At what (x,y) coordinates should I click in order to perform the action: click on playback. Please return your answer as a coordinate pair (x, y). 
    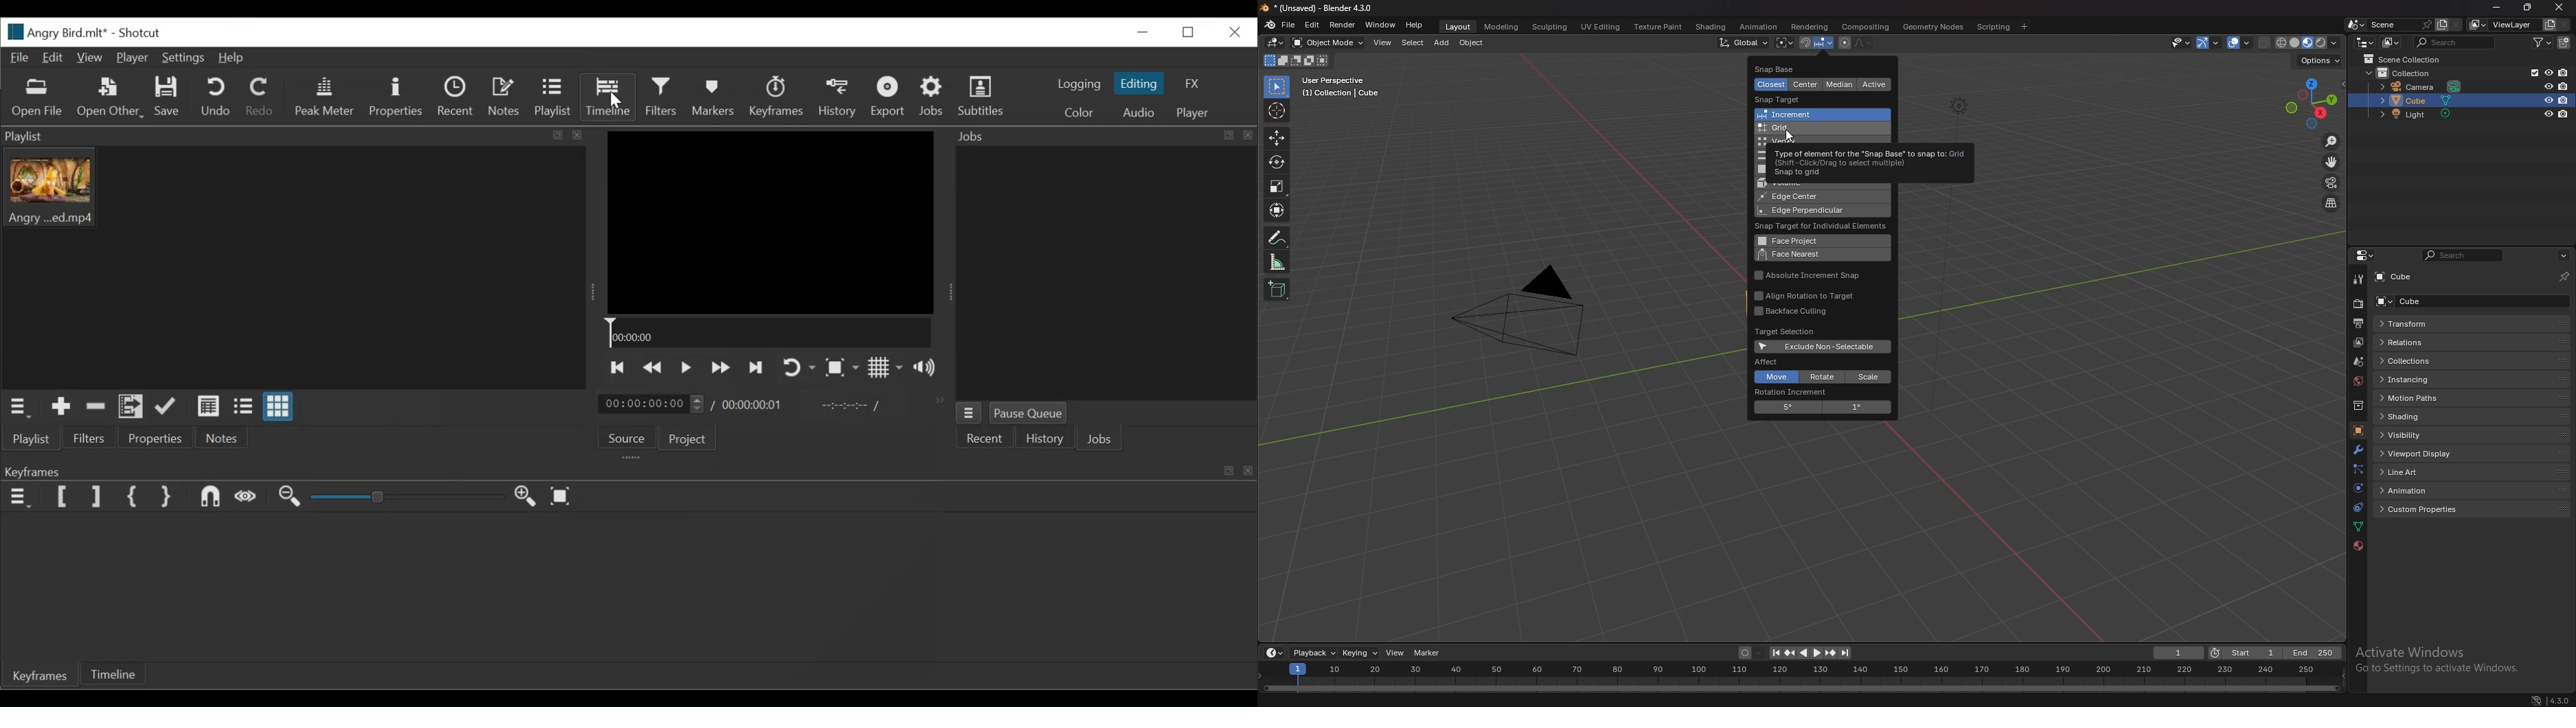
    Looking at the image, I should click on (1314, 652).